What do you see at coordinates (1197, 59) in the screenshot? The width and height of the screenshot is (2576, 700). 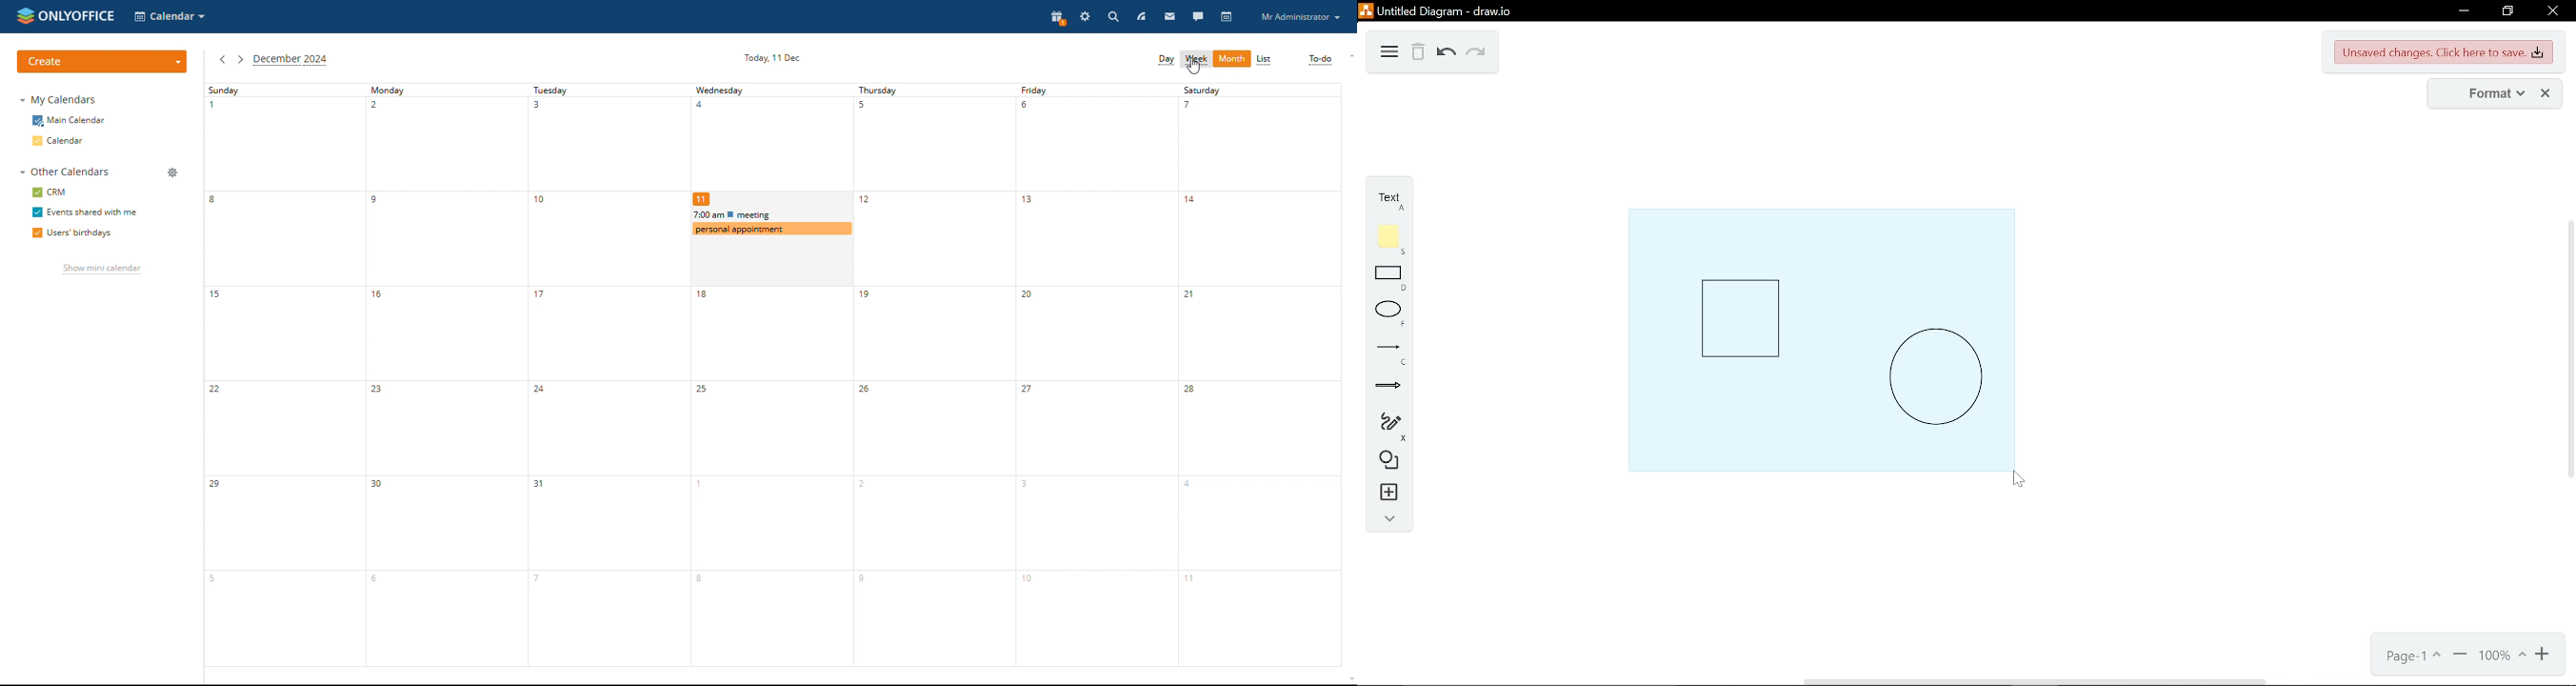 I see `week view` at bounding box center [1197, 59].